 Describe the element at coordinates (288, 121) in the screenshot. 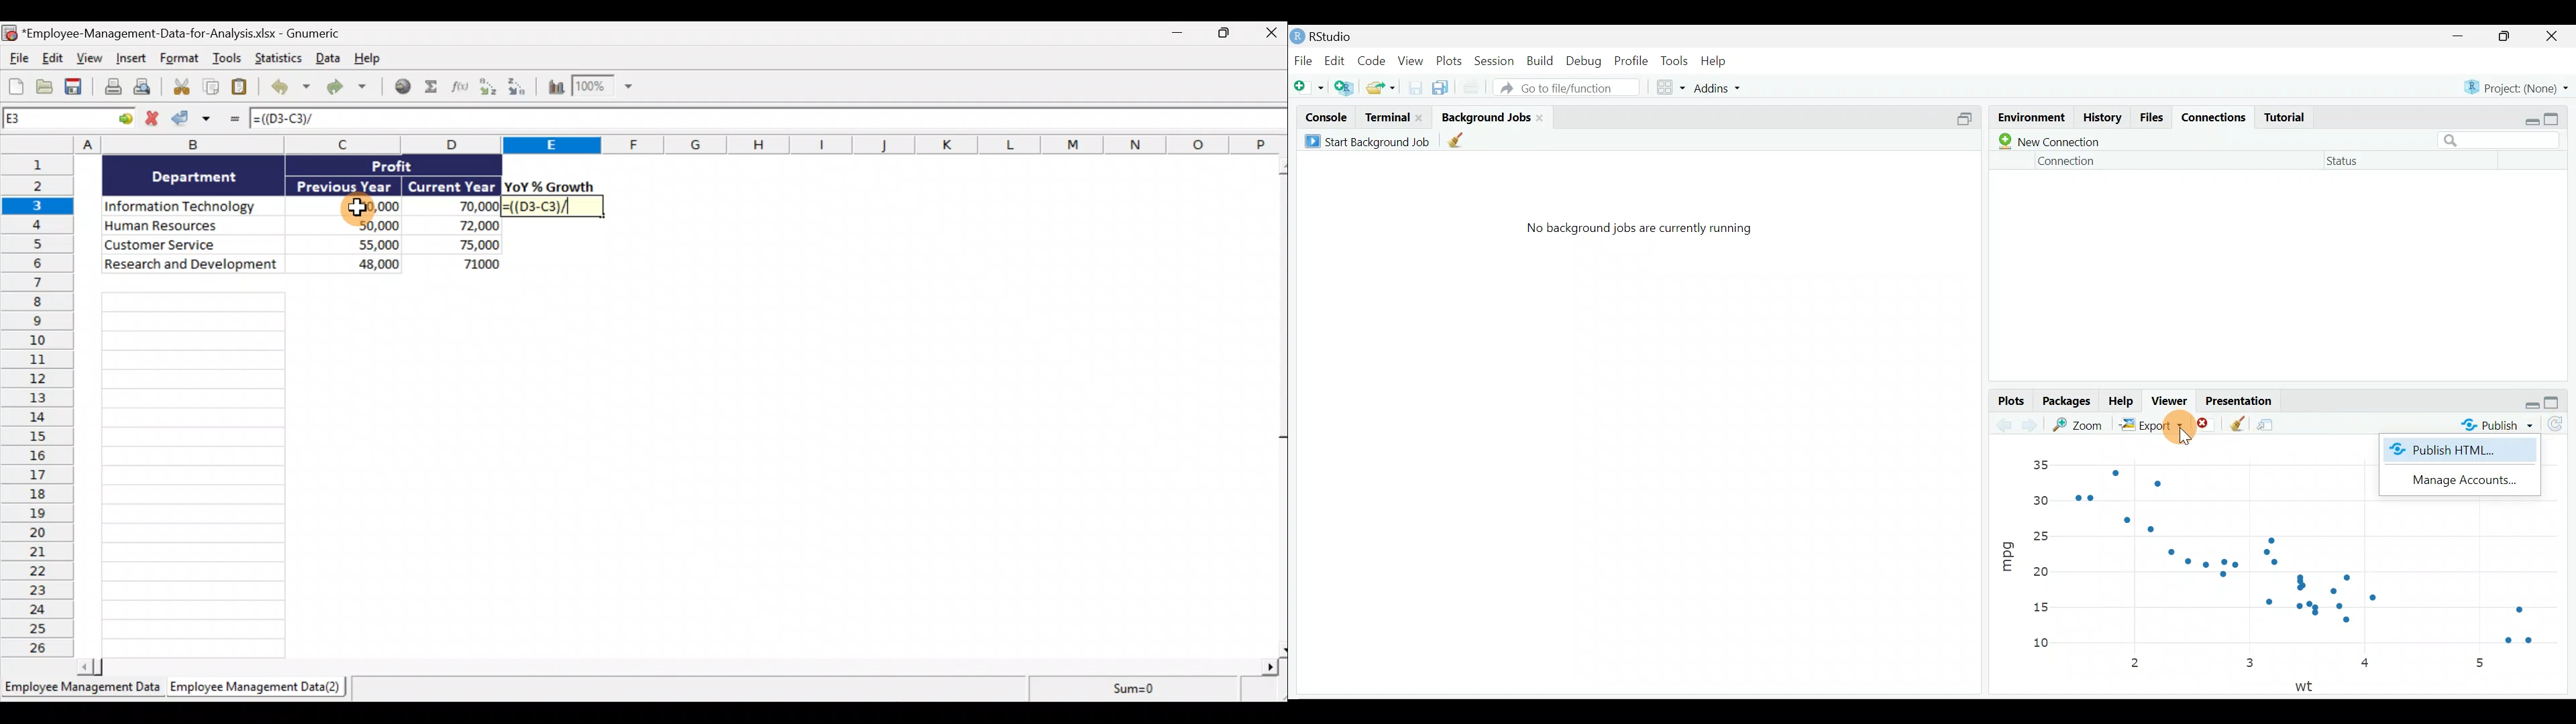

I see `=((D3-C3)/` at that location.